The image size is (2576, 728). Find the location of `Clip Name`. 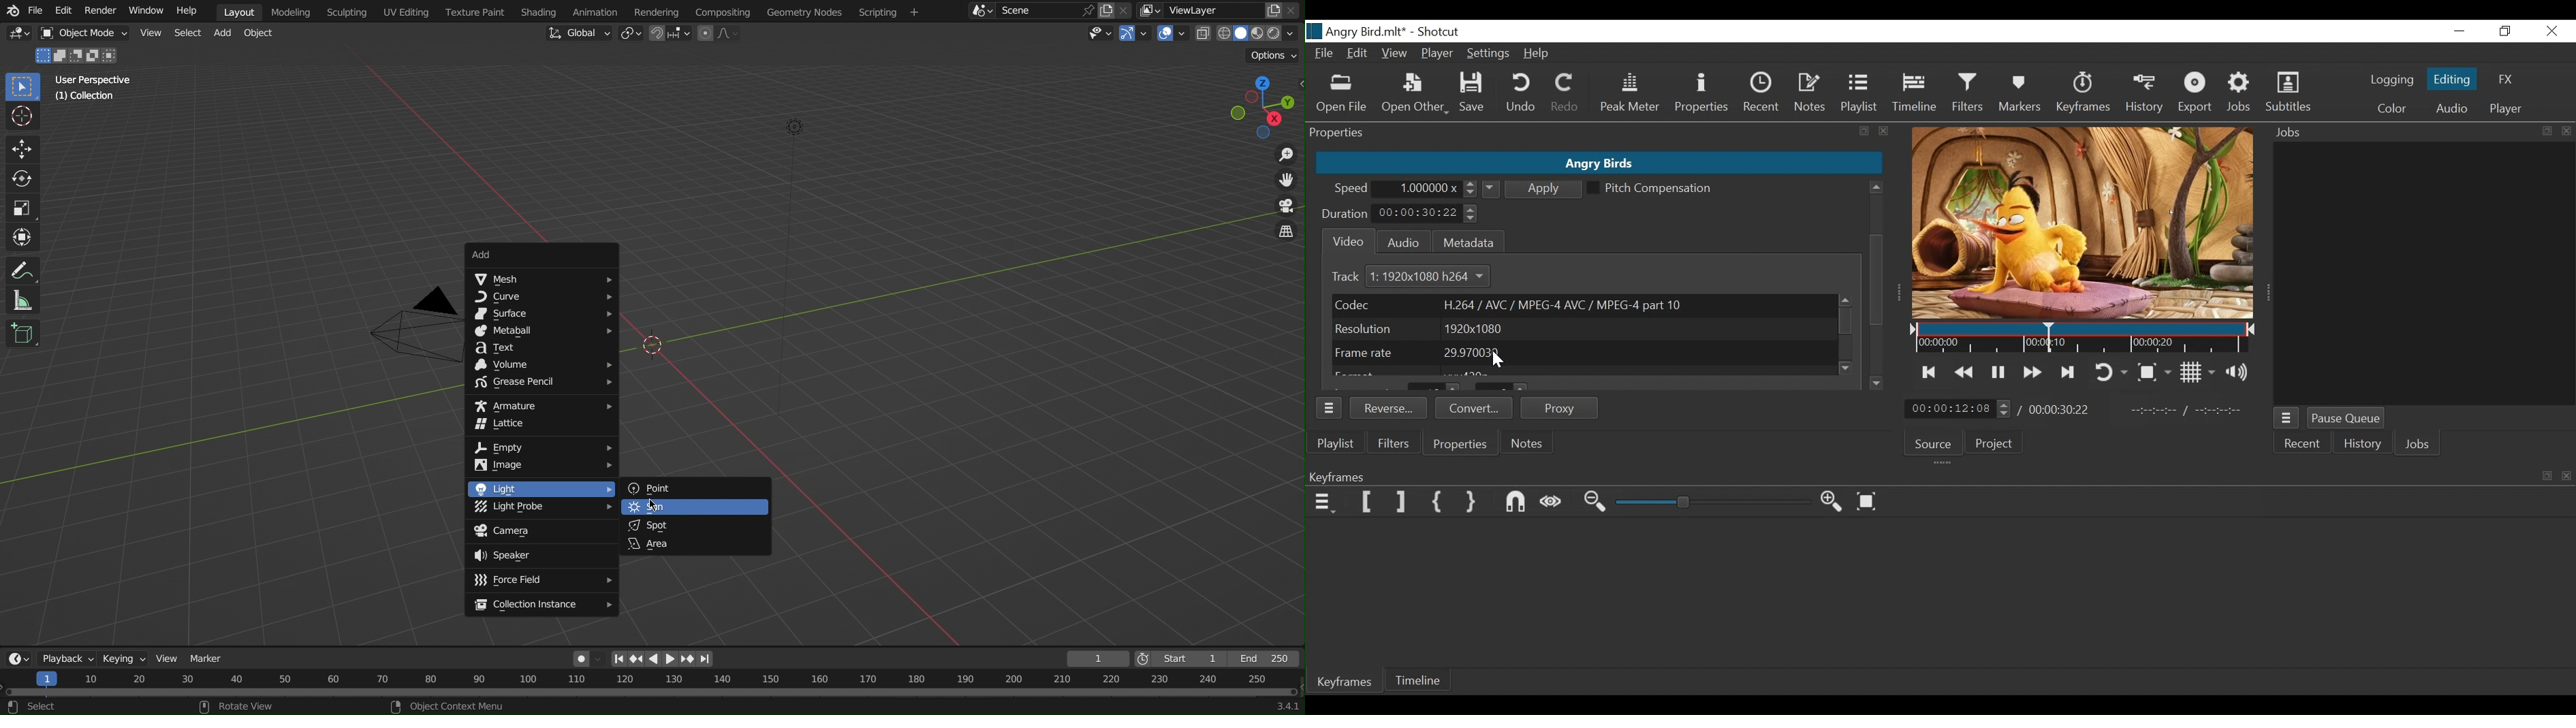

Clip Name is located at coordinates (1598, 164).